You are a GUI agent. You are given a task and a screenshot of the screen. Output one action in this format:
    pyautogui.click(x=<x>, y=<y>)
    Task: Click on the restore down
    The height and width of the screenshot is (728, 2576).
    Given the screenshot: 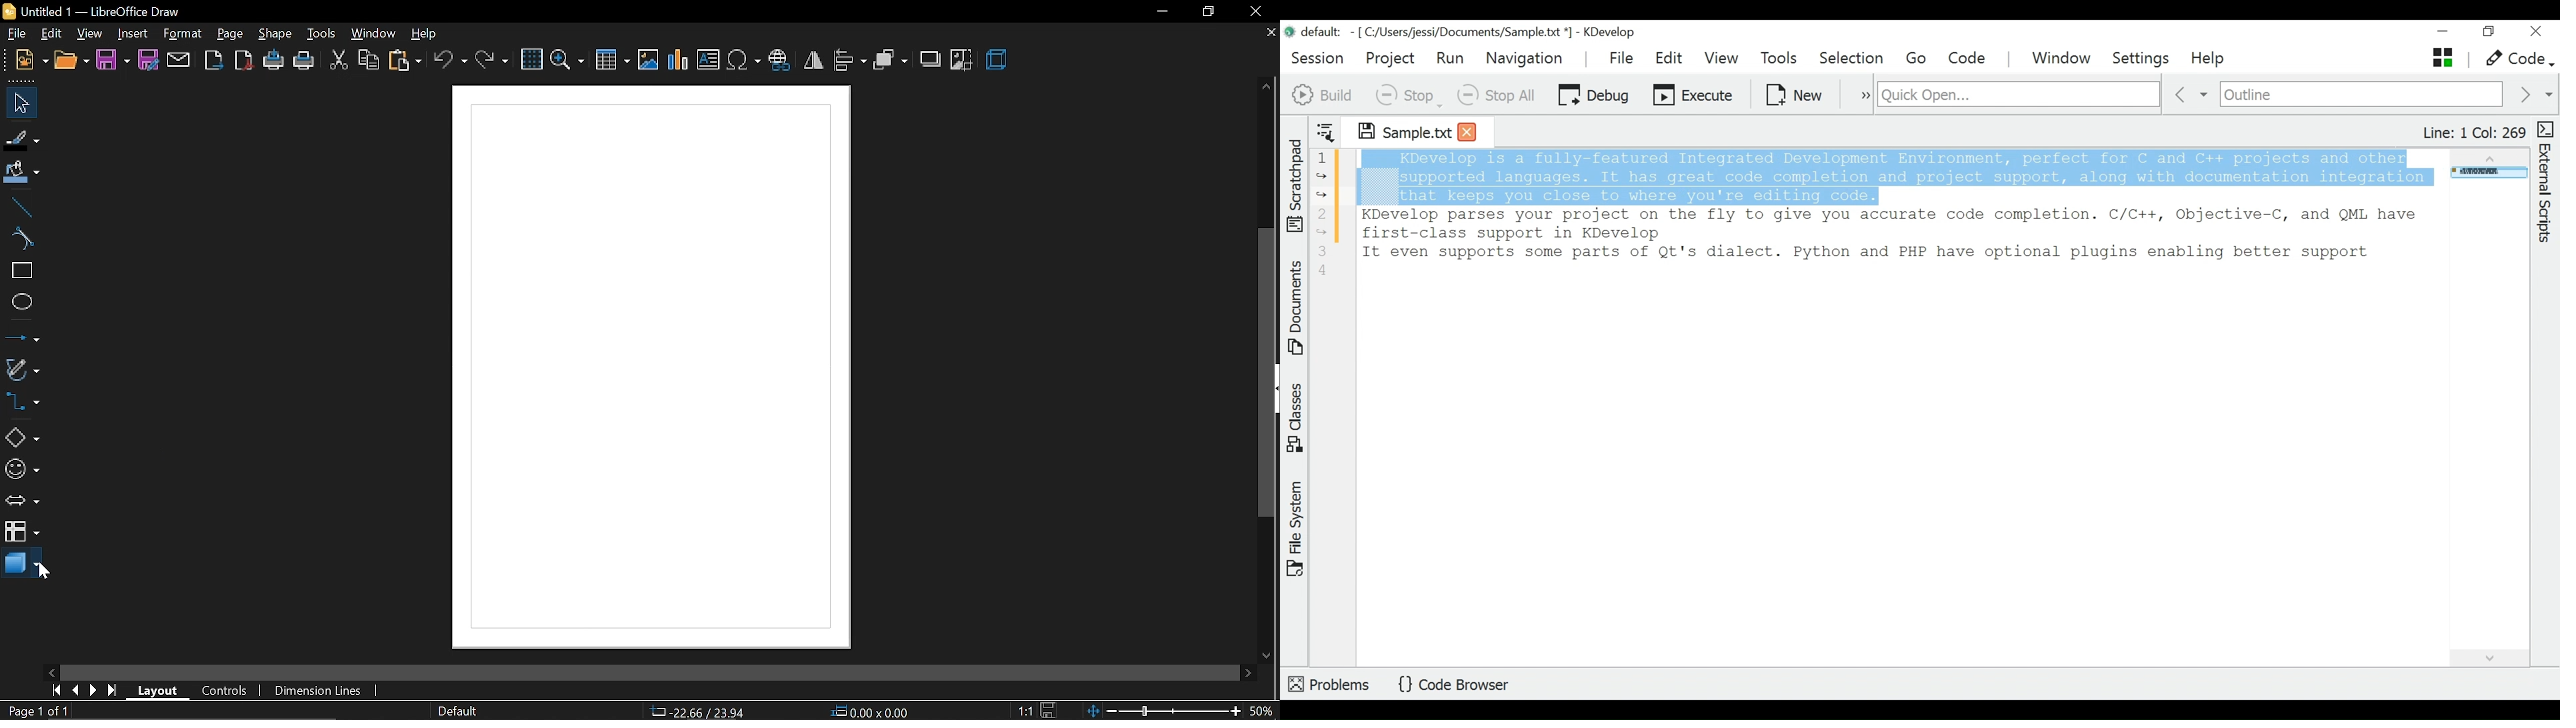 What is the action you would take?
    pyautogui.click(x=1206, y=11)
    